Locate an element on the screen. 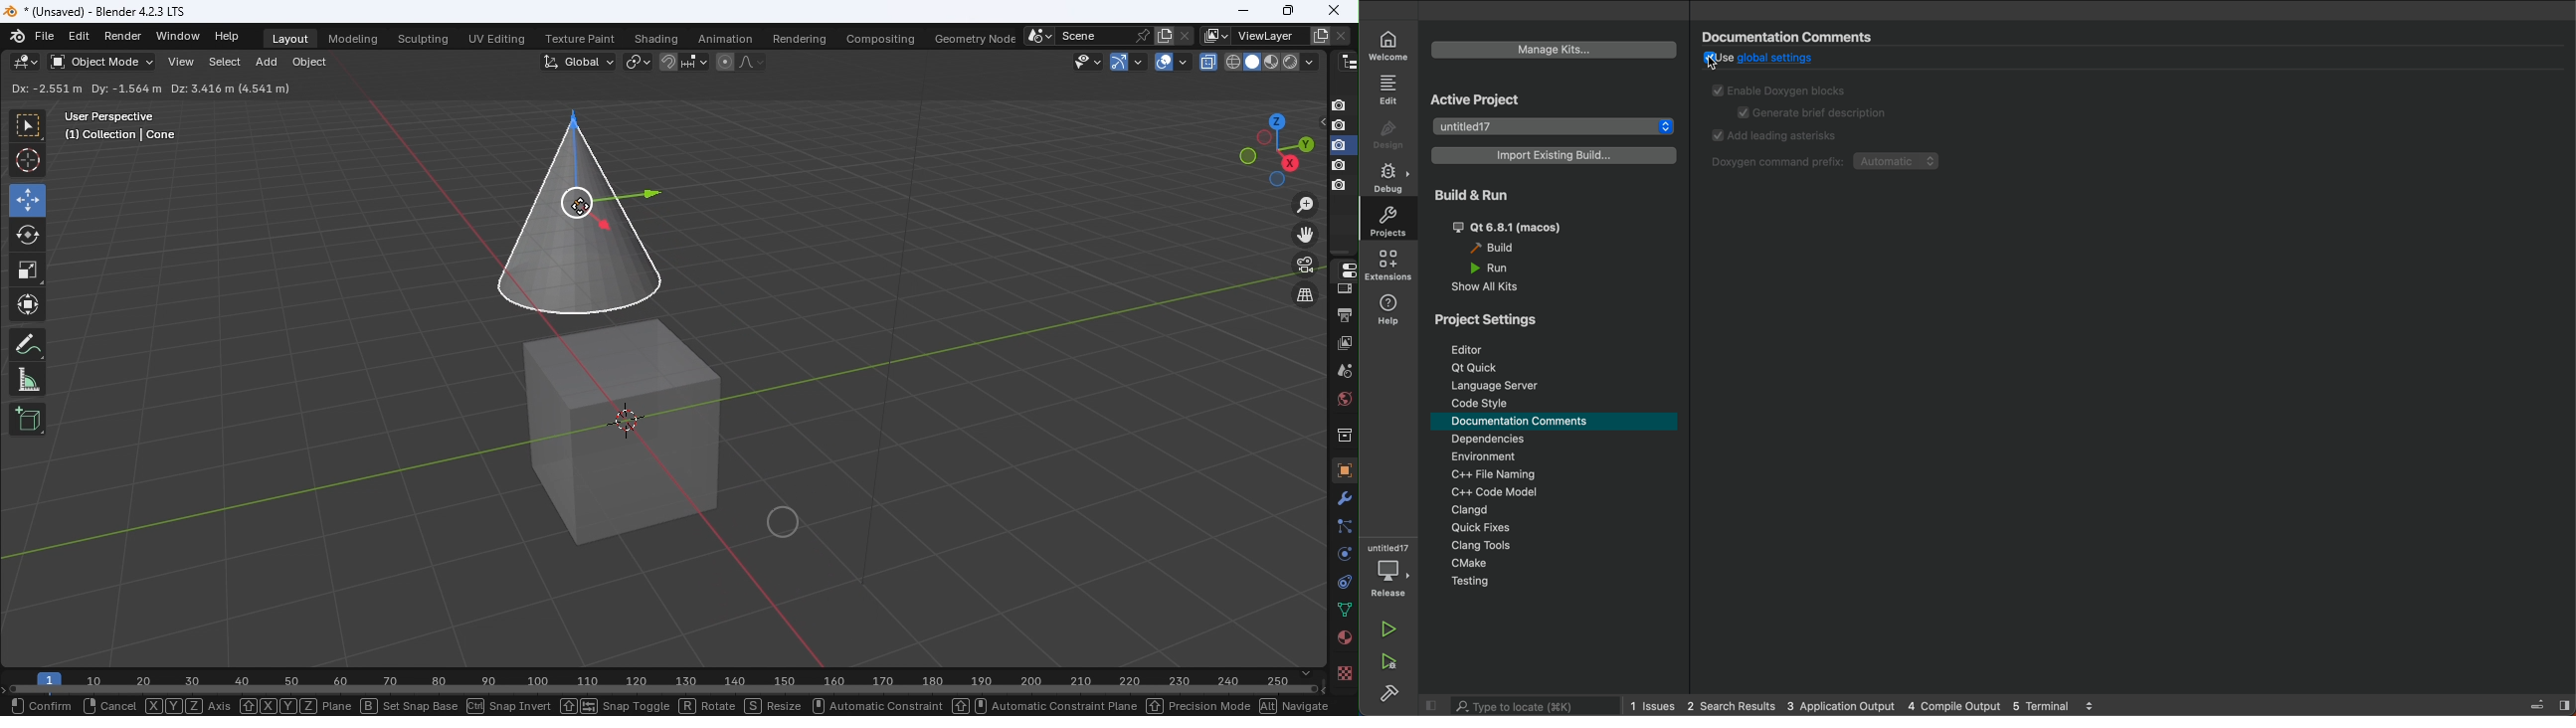  Constraints is located at coordinates (1341, 581).